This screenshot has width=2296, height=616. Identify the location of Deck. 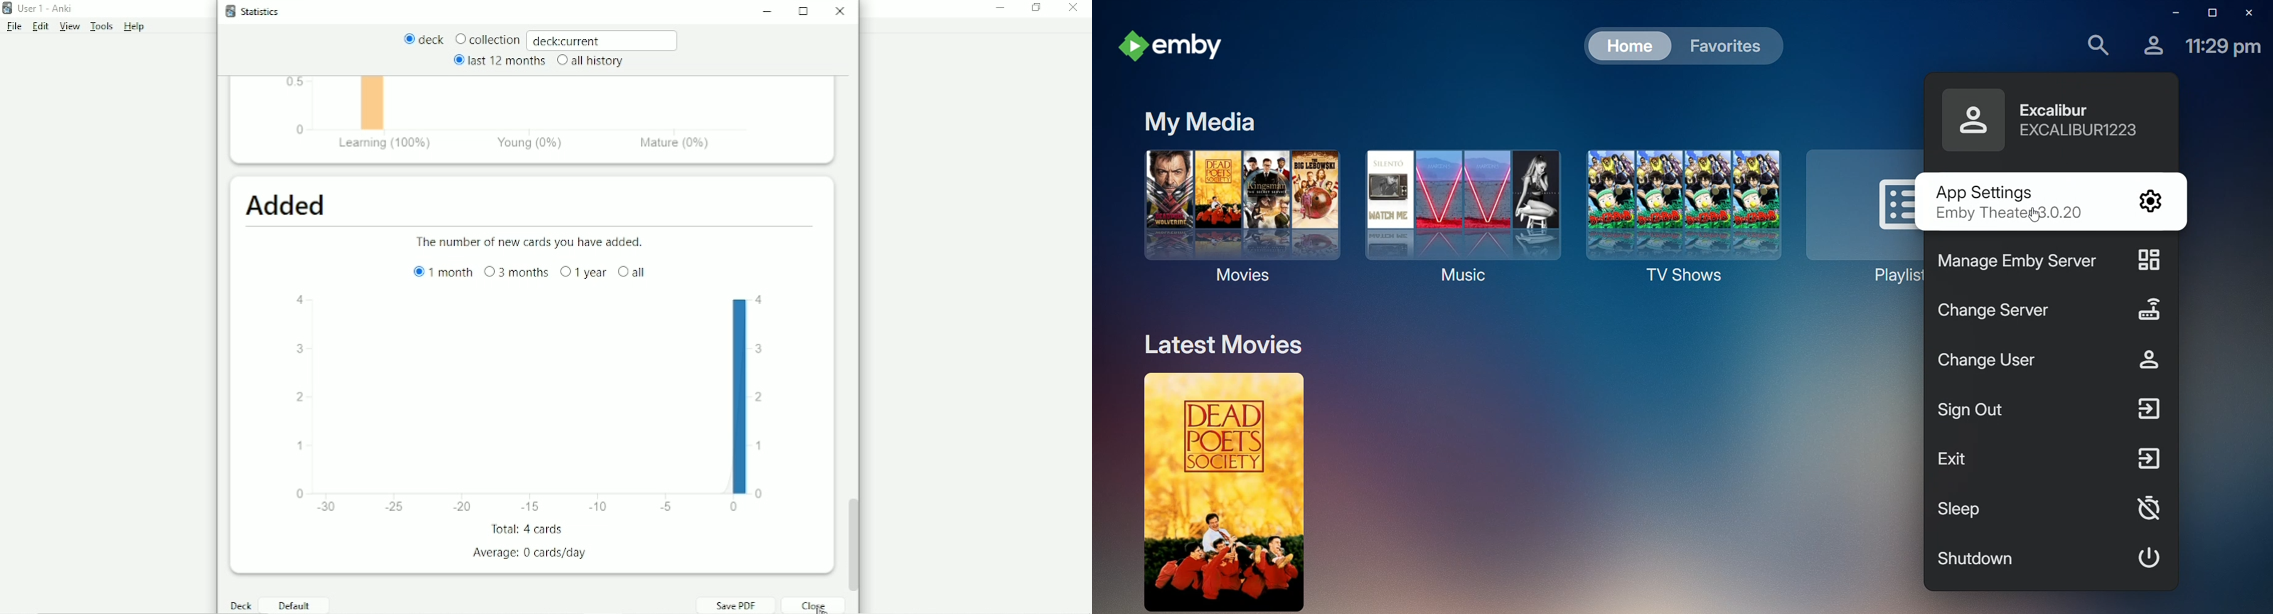
(242, 605).